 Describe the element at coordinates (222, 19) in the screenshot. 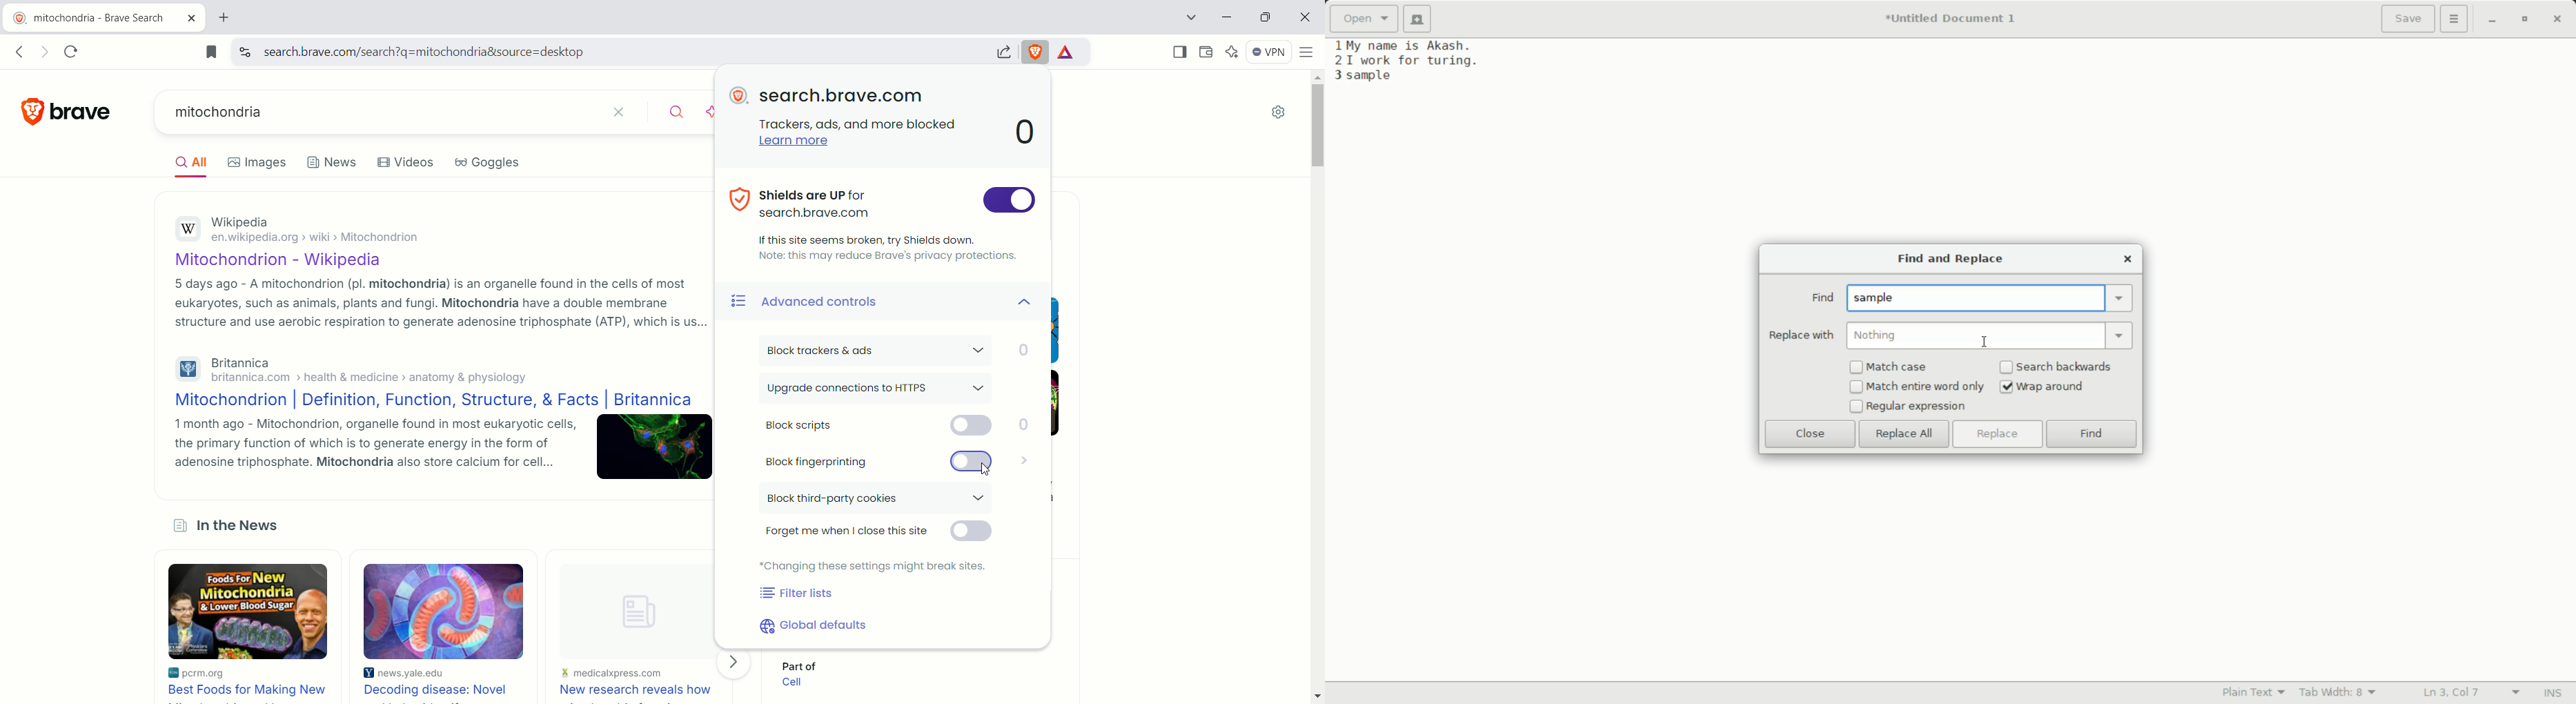

I see `new tab` at that location.